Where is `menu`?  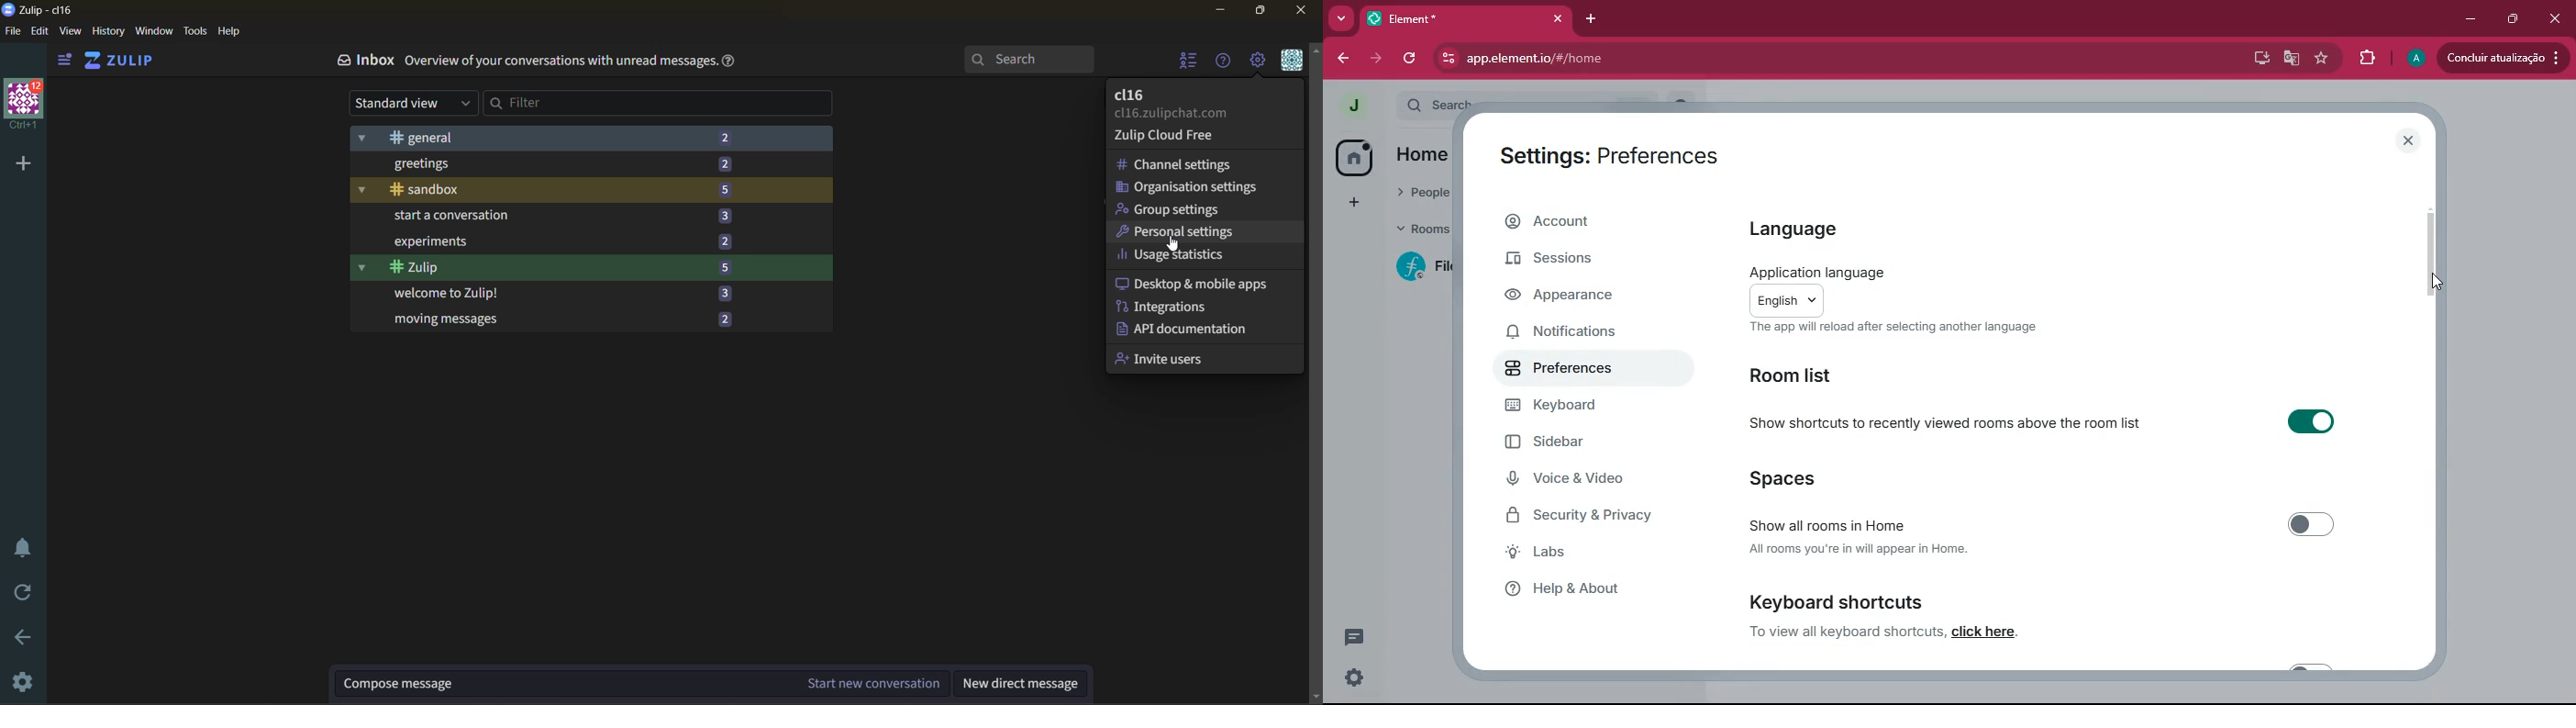
menu is located at coordinates (1293, 63).